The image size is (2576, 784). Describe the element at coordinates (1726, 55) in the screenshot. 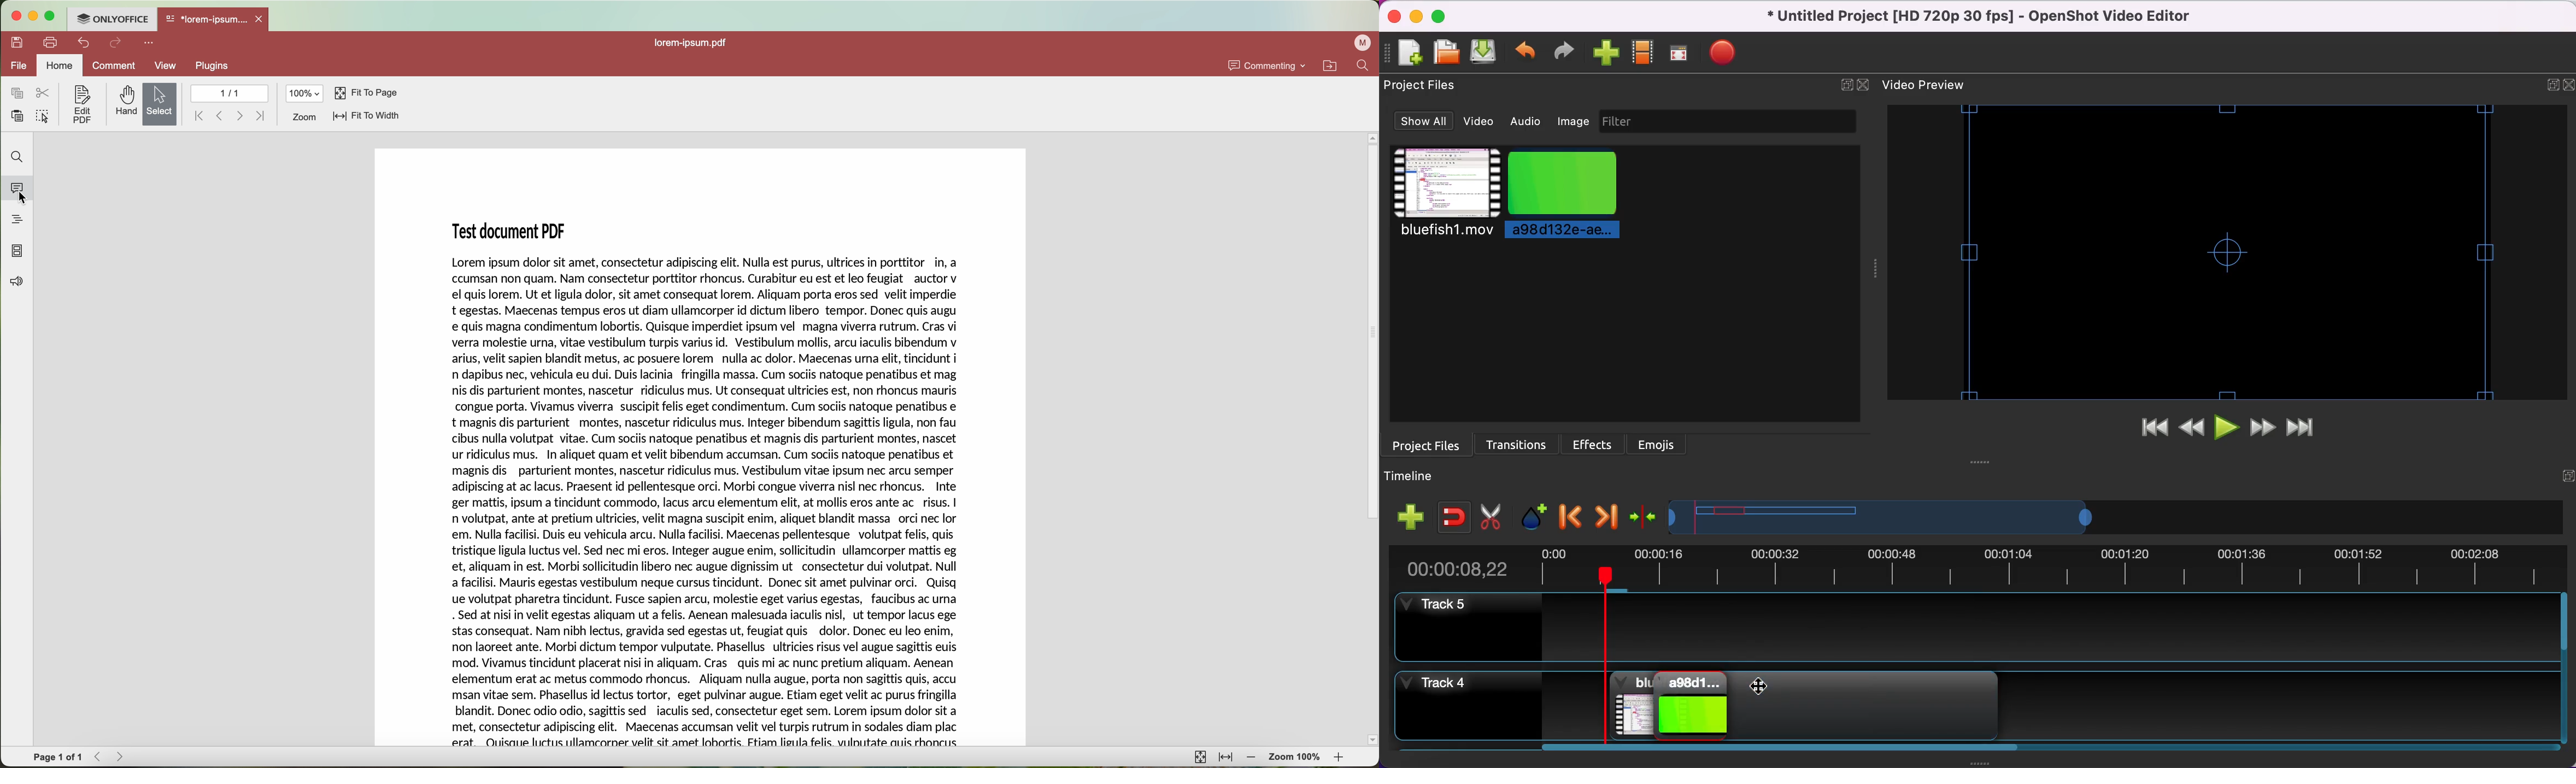

I see `export file` at that location.